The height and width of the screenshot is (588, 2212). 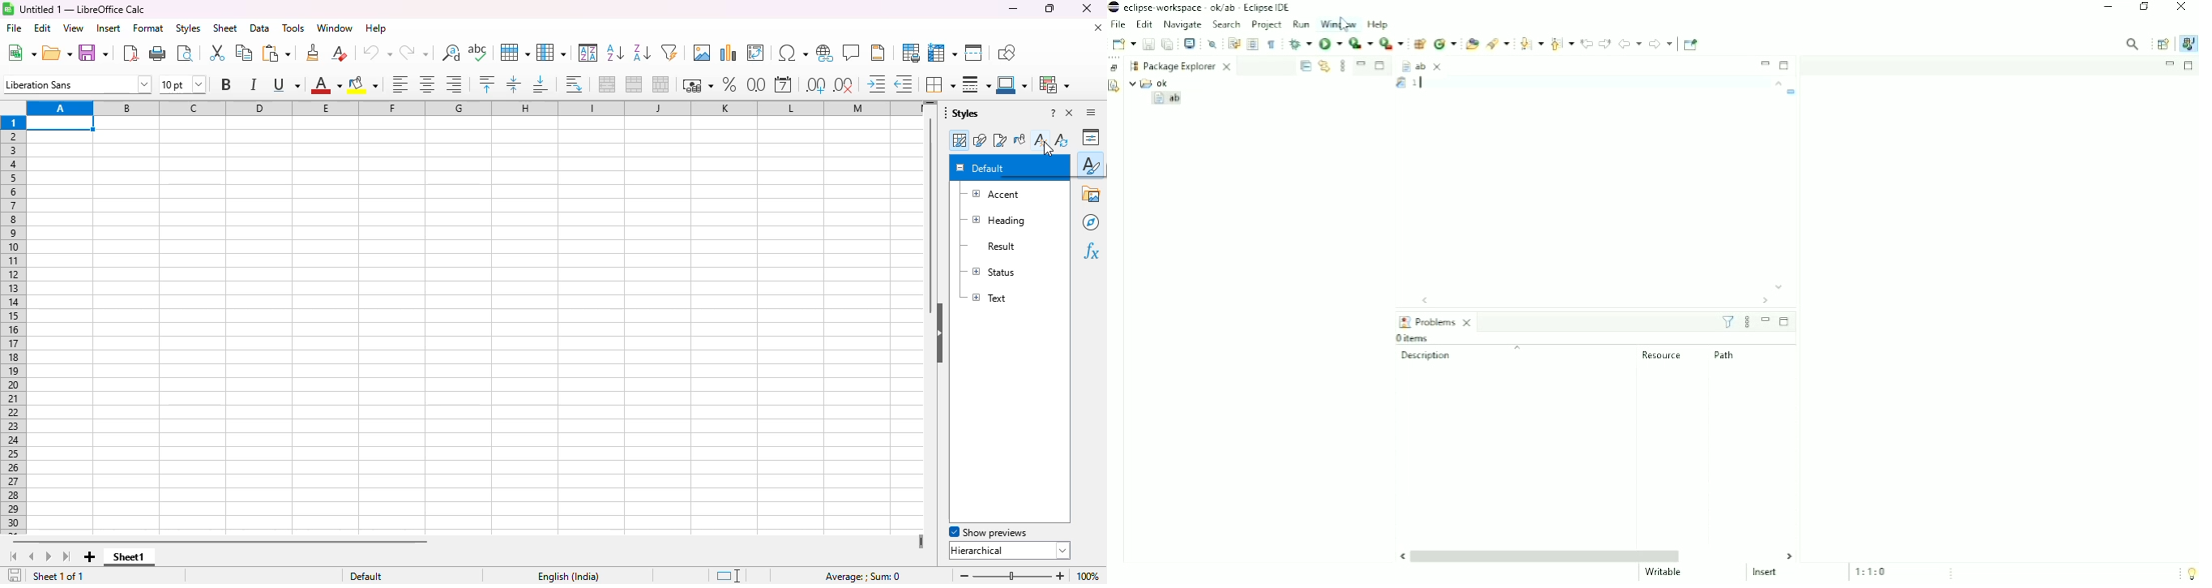 I want to click on Navigate, so click(x=1182, y=25).